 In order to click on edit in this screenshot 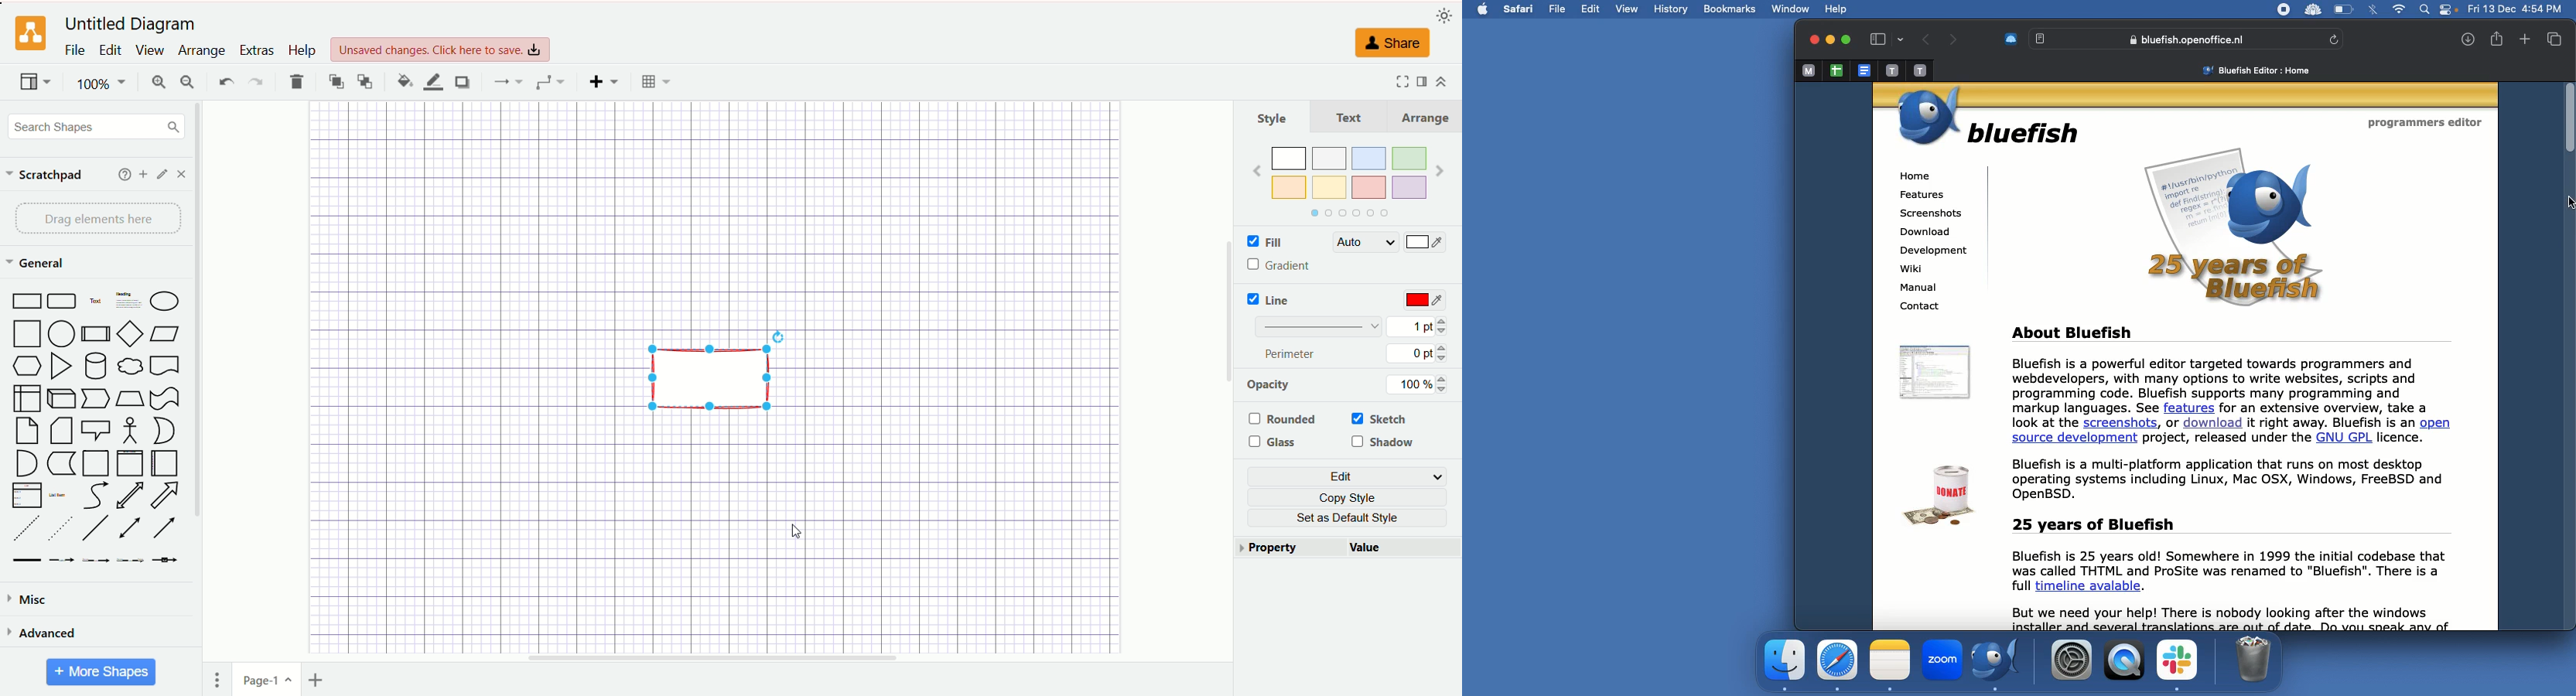, I will do `click(107, 49)`.